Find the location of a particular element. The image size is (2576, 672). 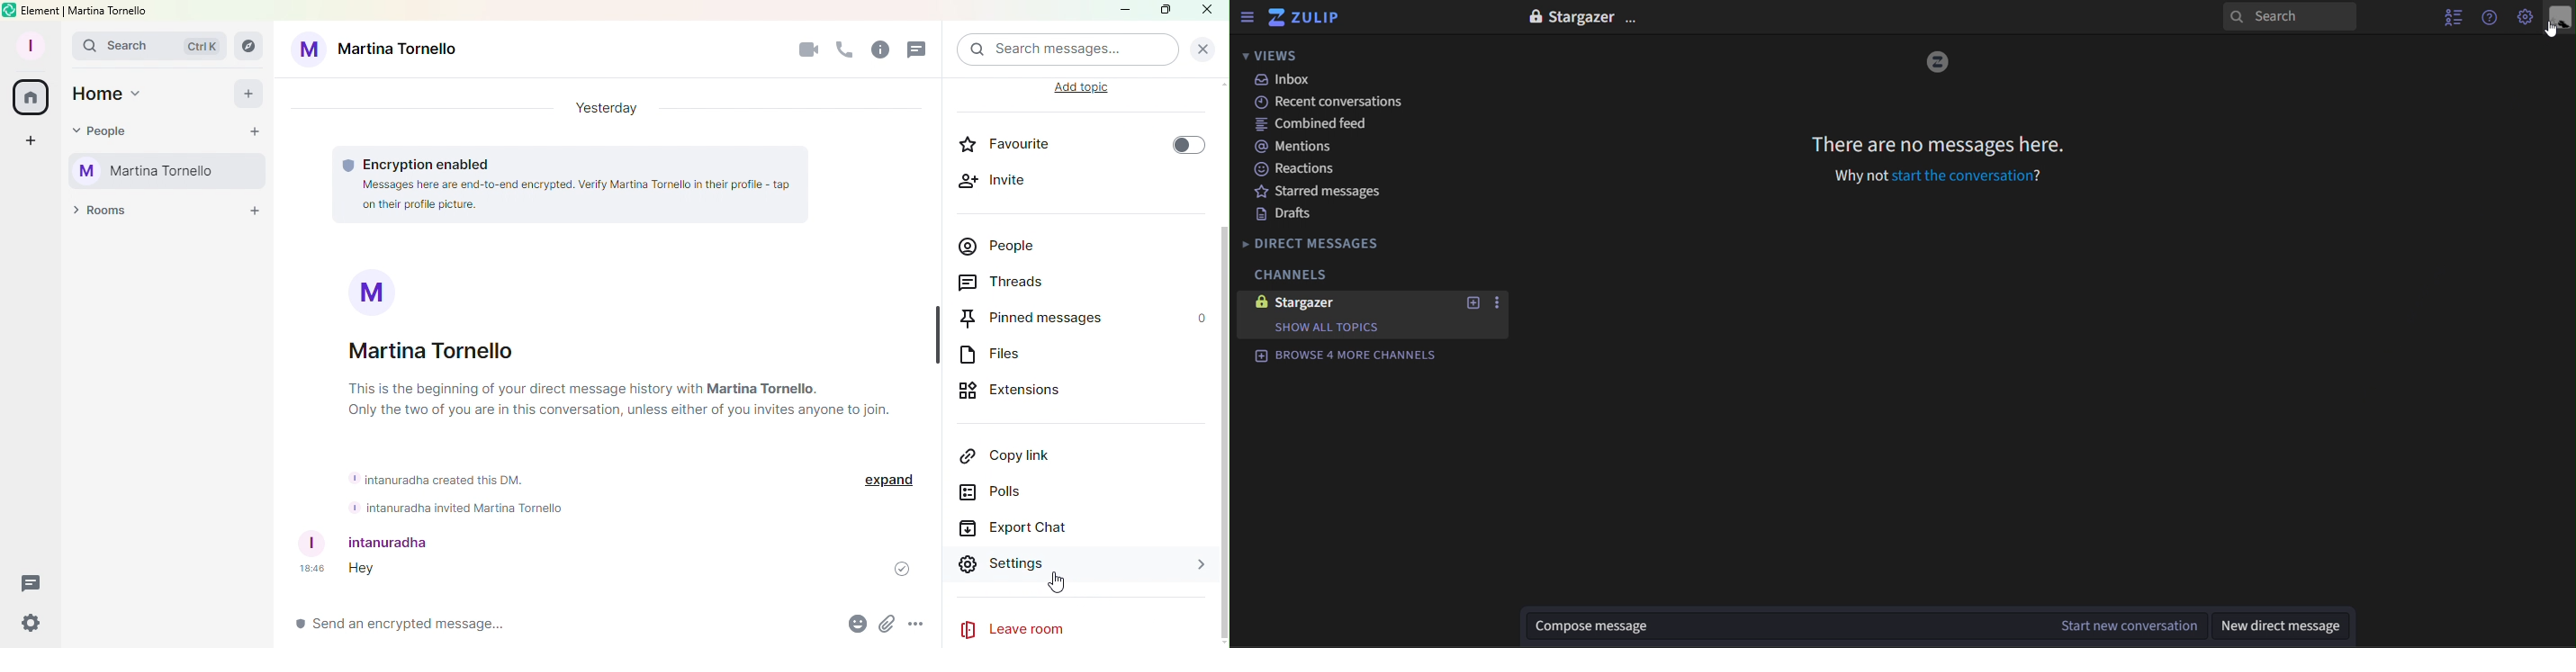

People is located at coordinates (1033, 245).